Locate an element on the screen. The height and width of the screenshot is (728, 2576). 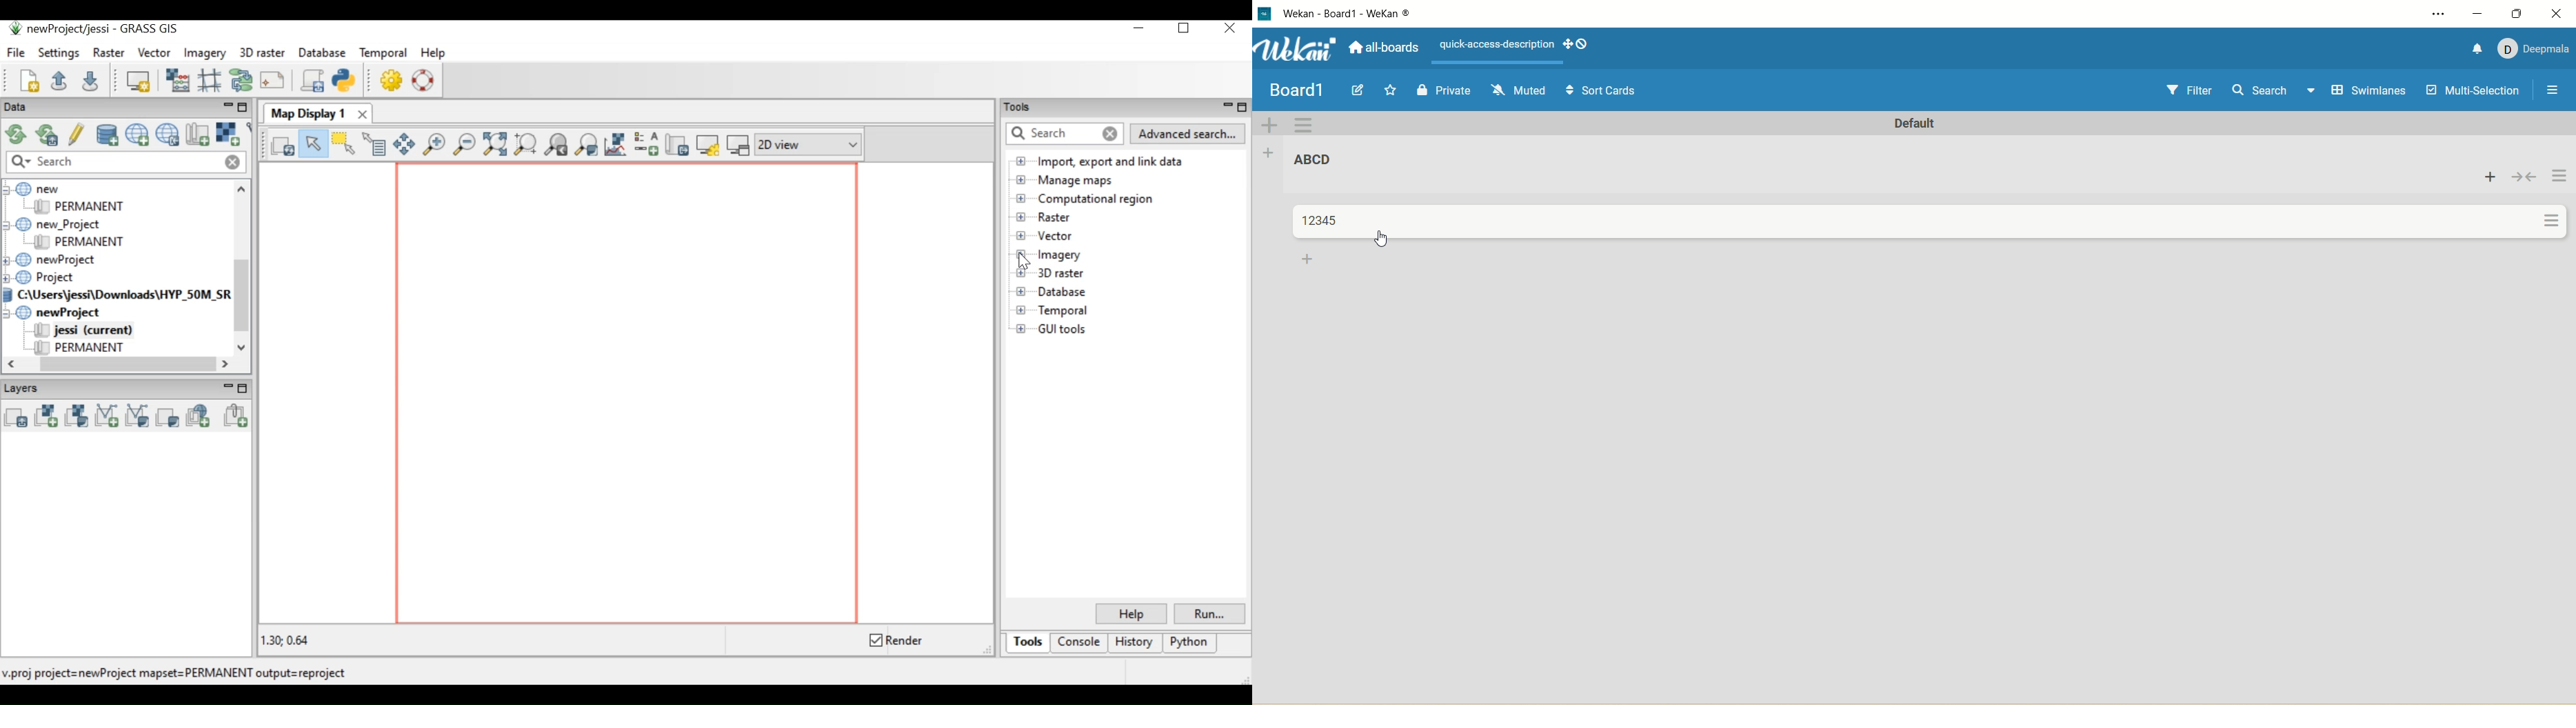
default is located at coordinates (1913, 126).